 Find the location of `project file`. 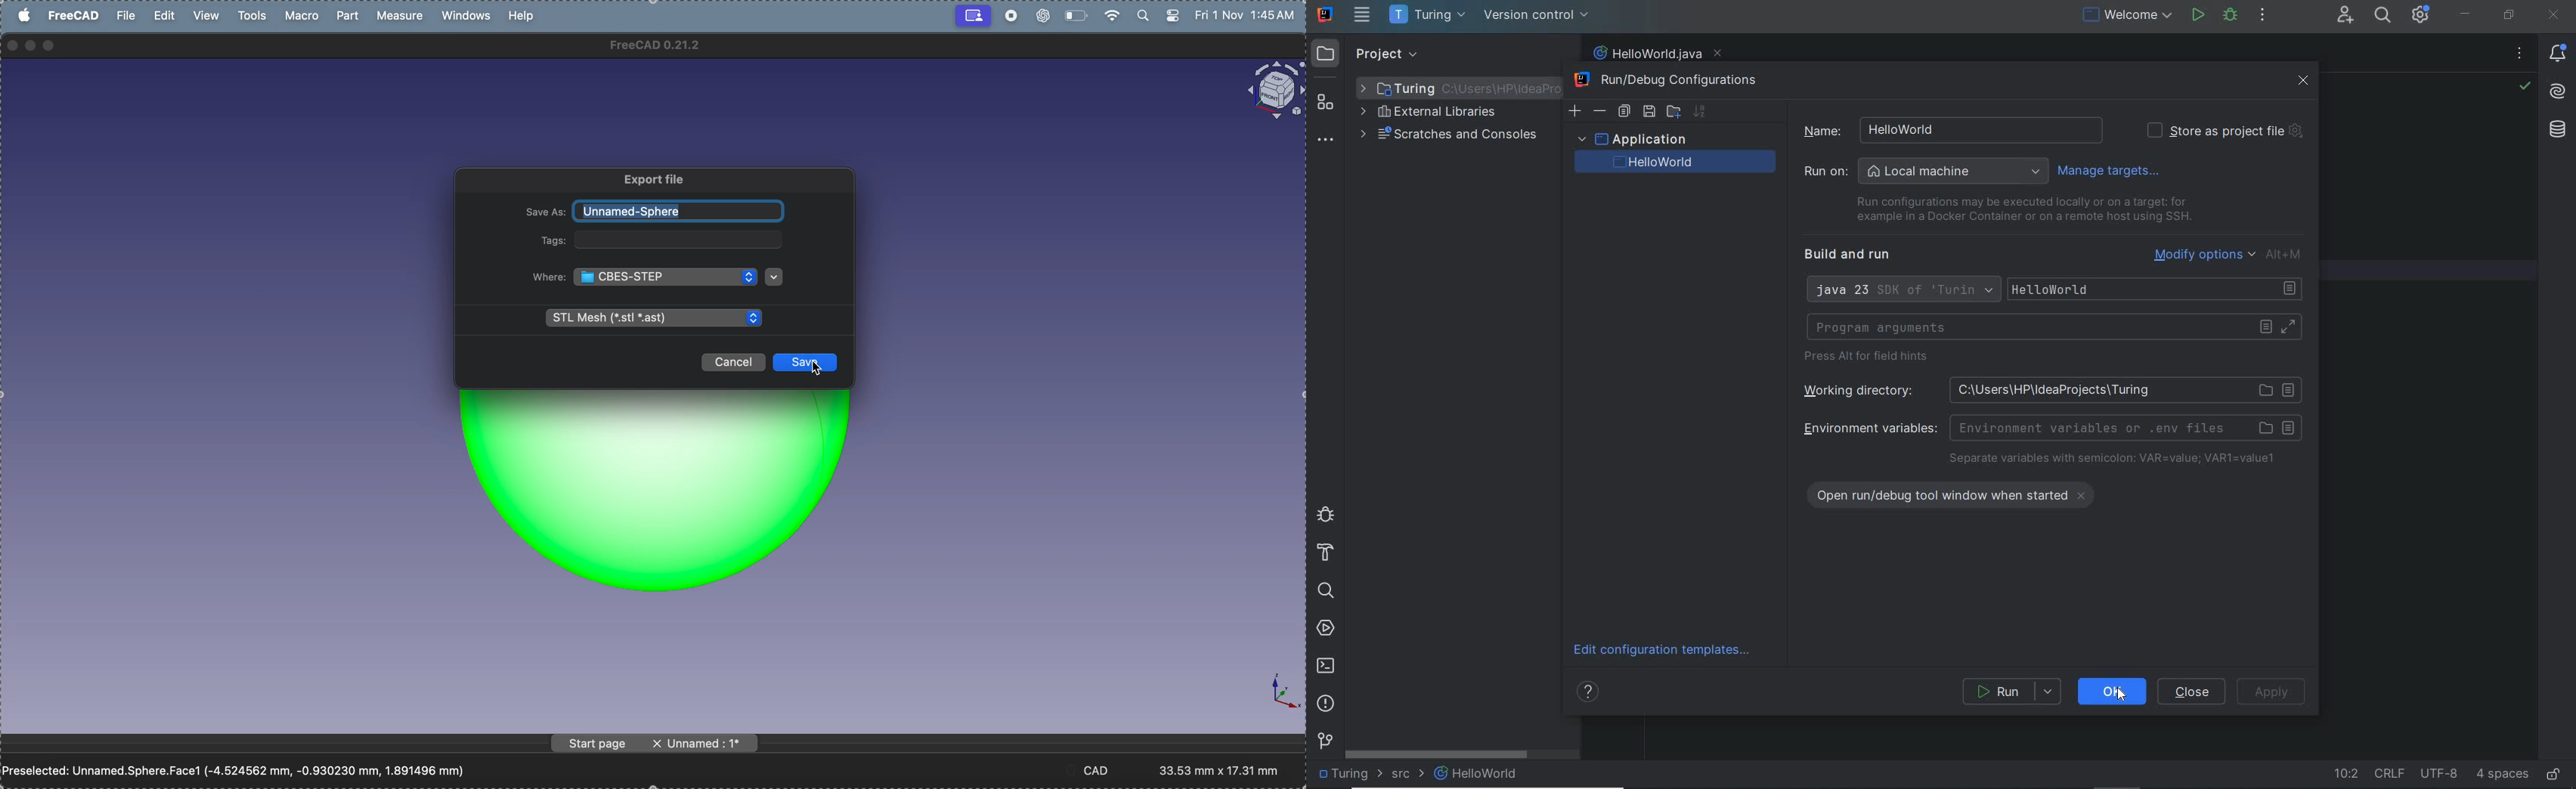

project file is located at coordinates (1348, 773).